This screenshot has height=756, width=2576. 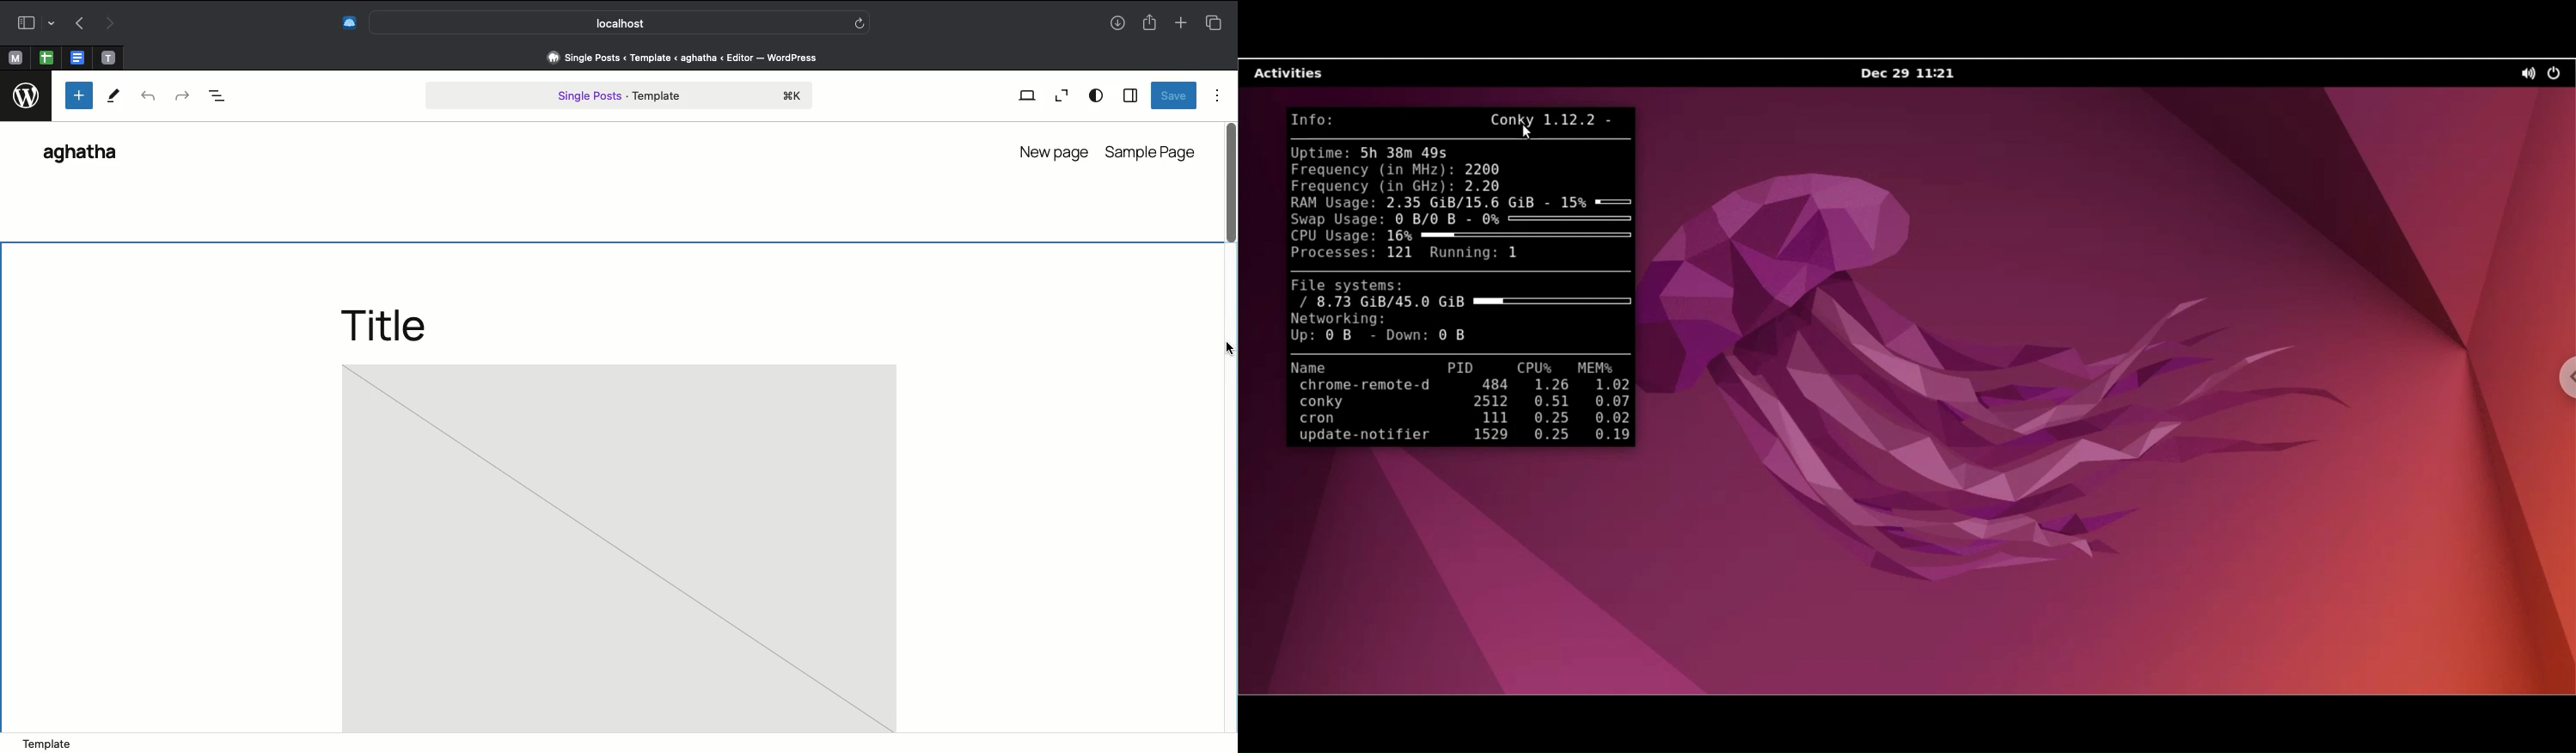 What do you see at coordinates (347, 22) in the screenshot?
I see `Extensions` at bounding box center [347, 22].